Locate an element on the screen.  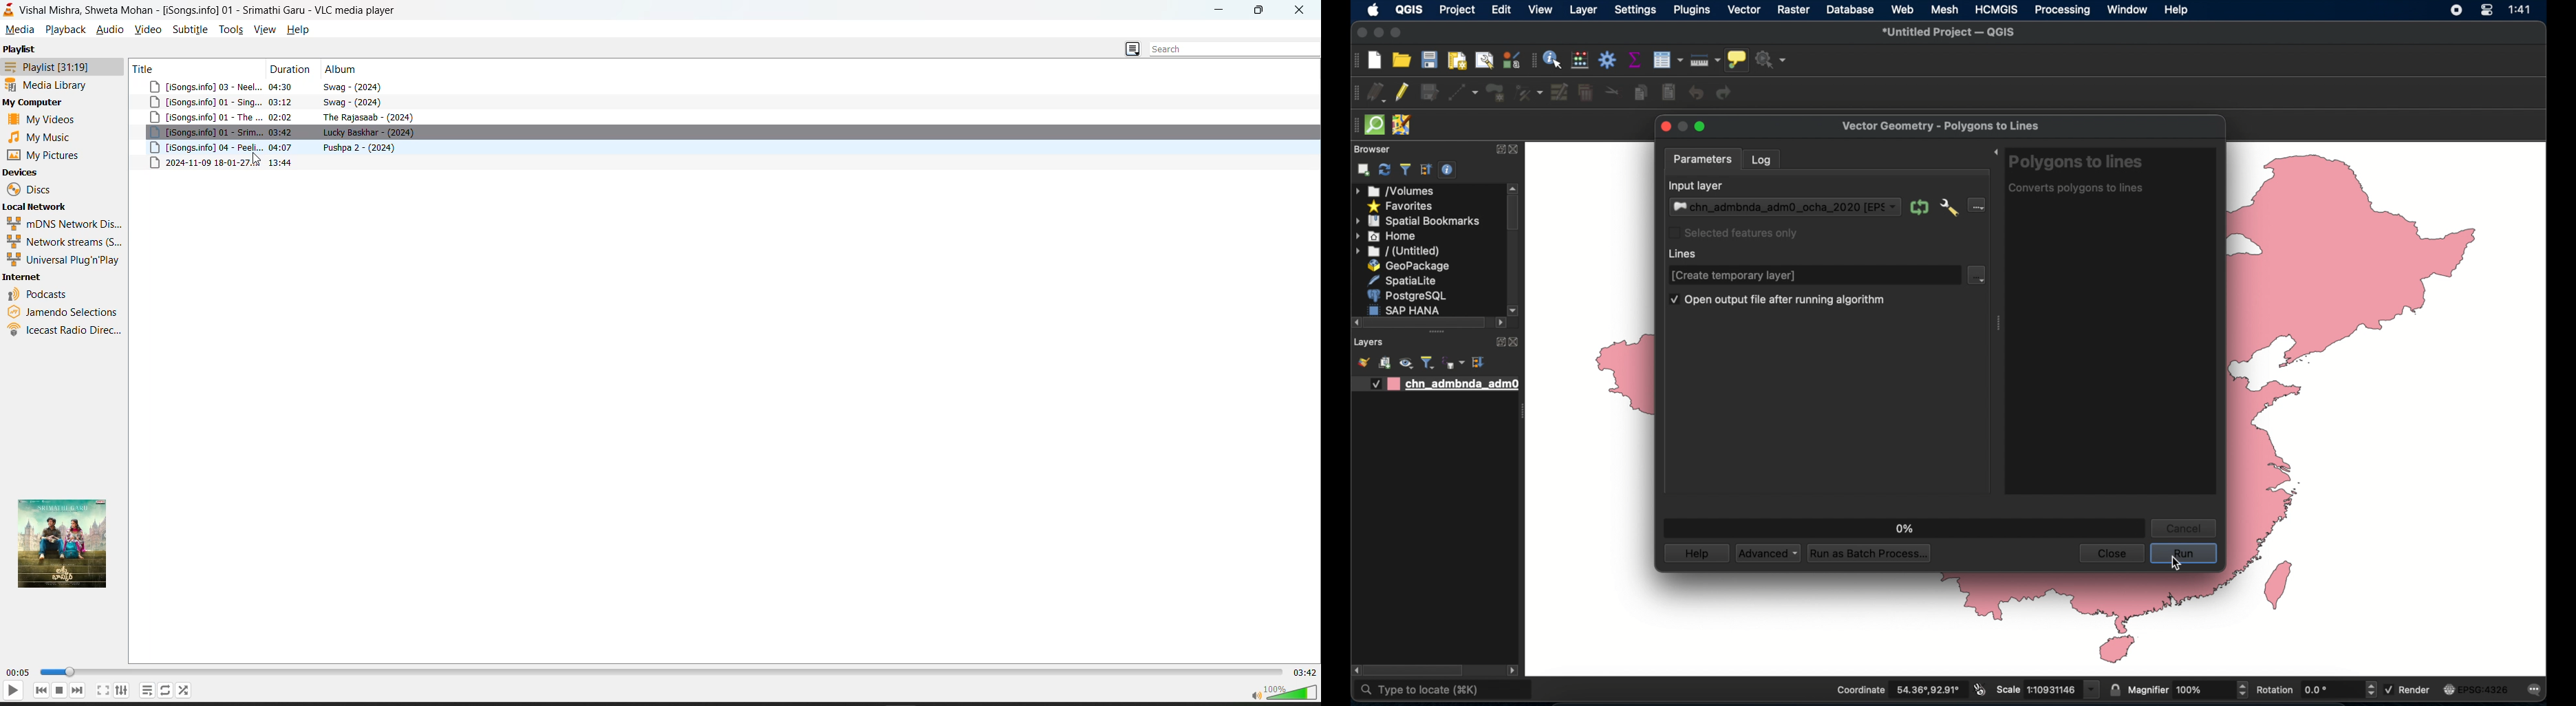
close is located at coordinates (1361, 33).